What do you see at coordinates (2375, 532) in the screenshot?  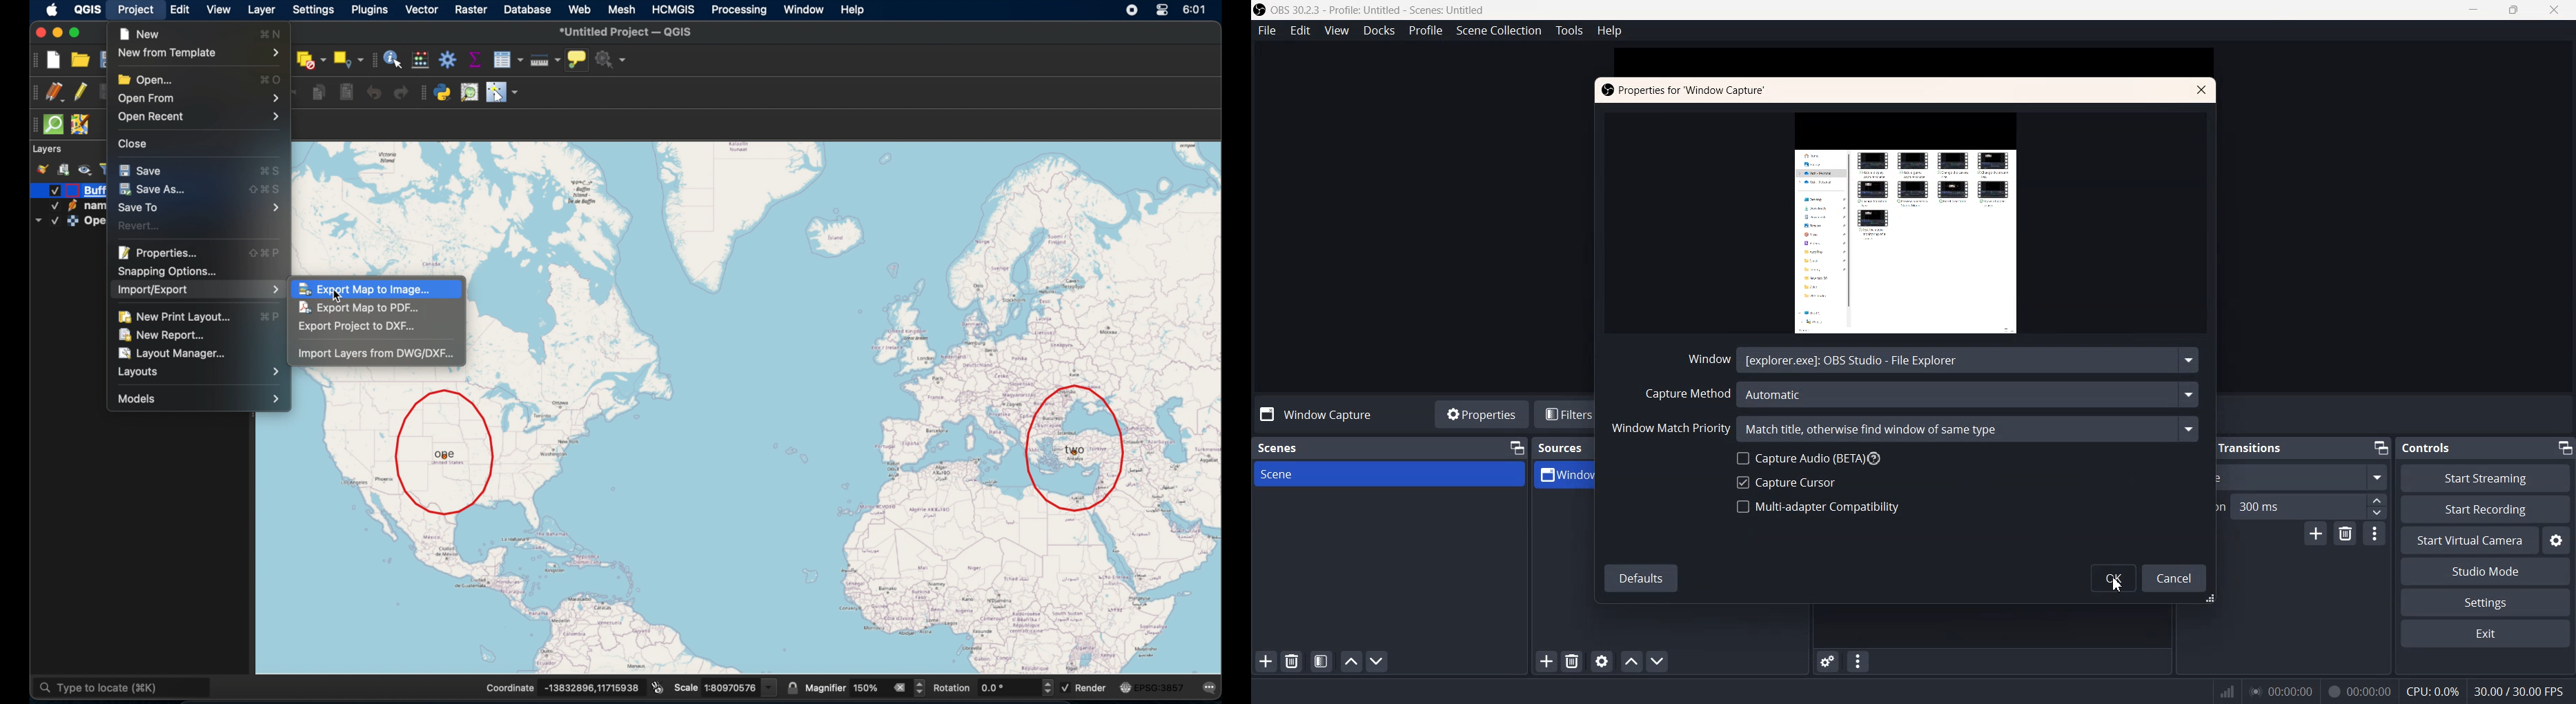 I see `More` at bounding box center [2375, 532].